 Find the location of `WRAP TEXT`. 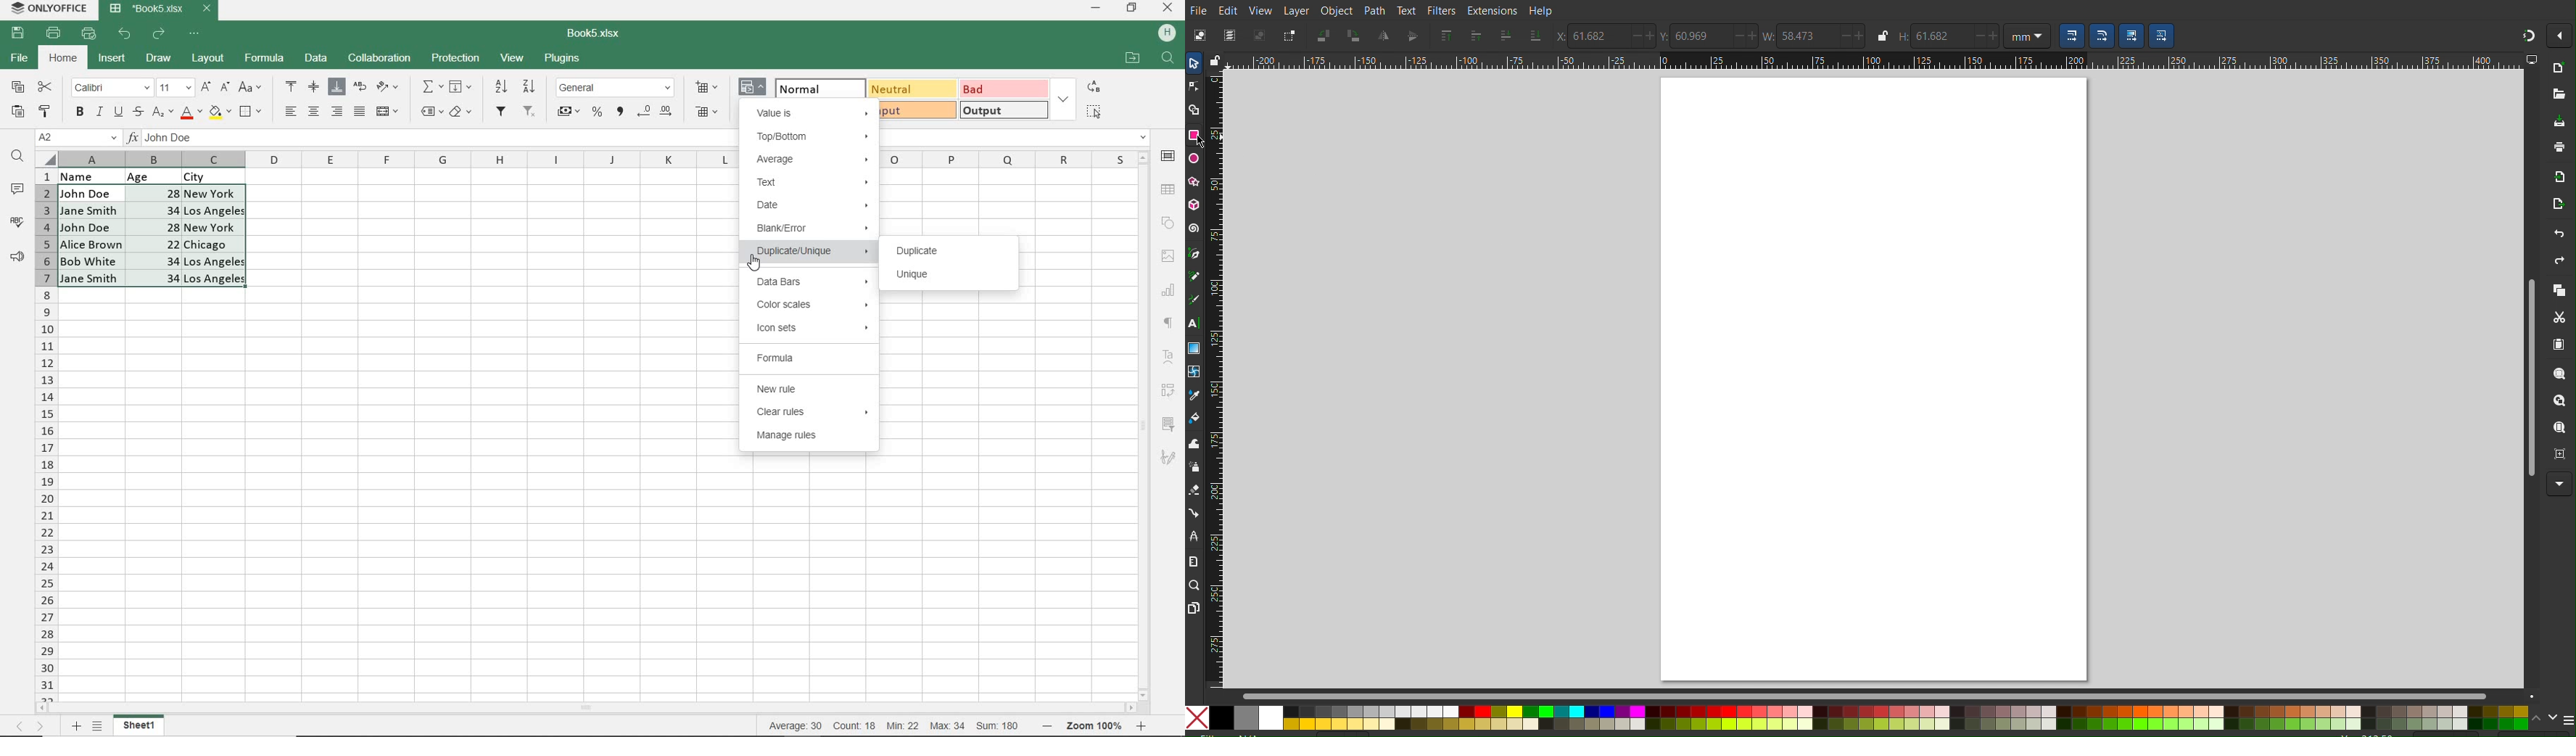

WRAP TEXT is located at coordinates (361, 88).